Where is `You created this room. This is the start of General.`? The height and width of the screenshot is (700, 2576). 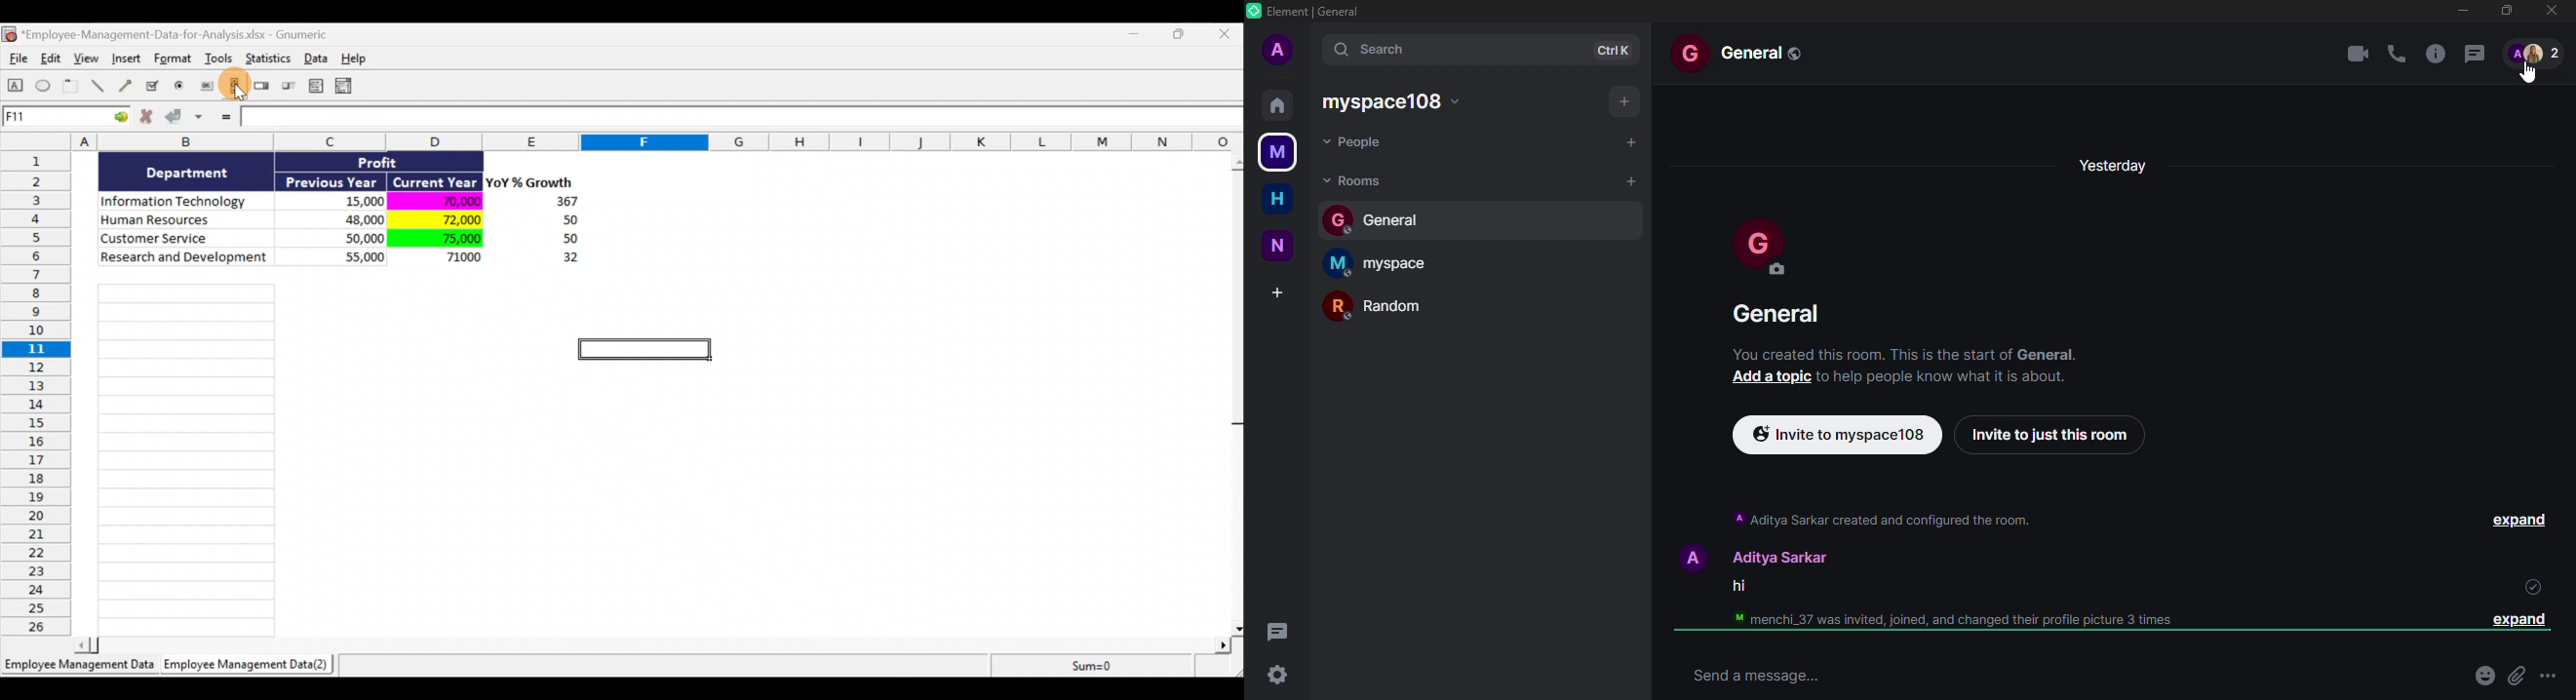 You created this room. This is the start of General. is located at coordinates (1906, 353).